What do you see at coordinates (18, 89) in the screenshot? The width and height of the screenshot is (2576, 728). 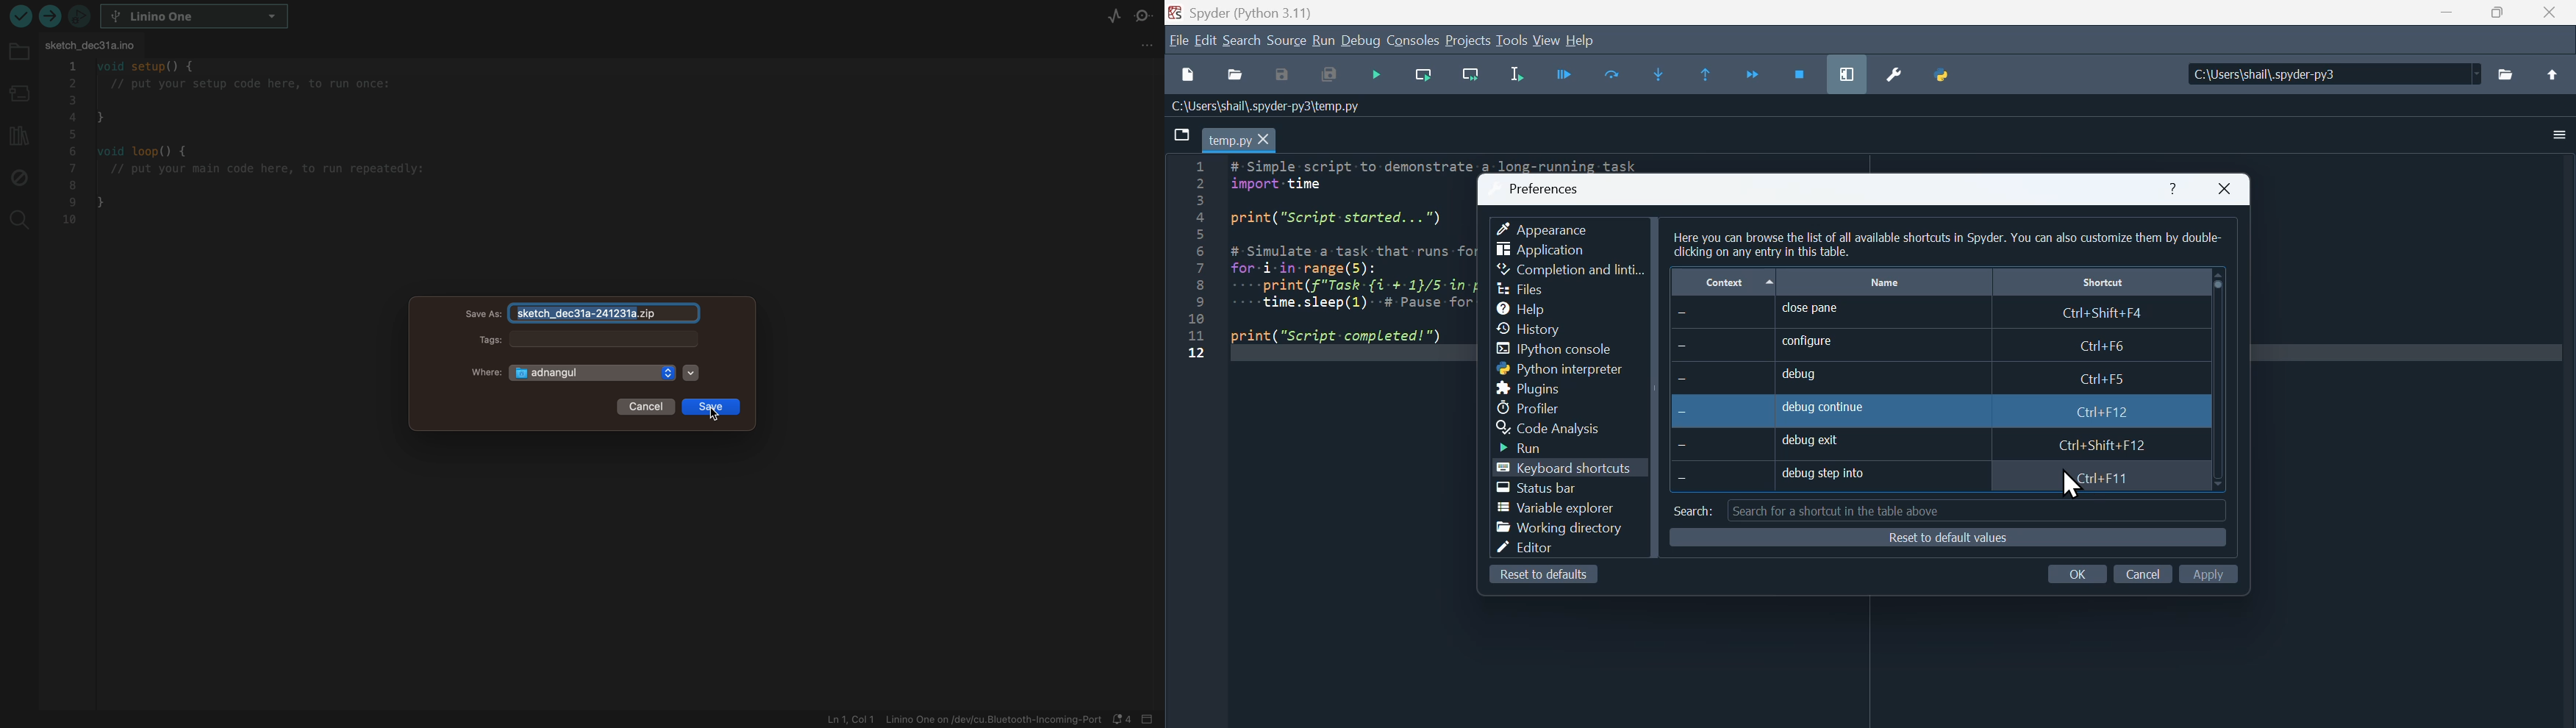 I see `board manager` at bounding box center [18, 89].